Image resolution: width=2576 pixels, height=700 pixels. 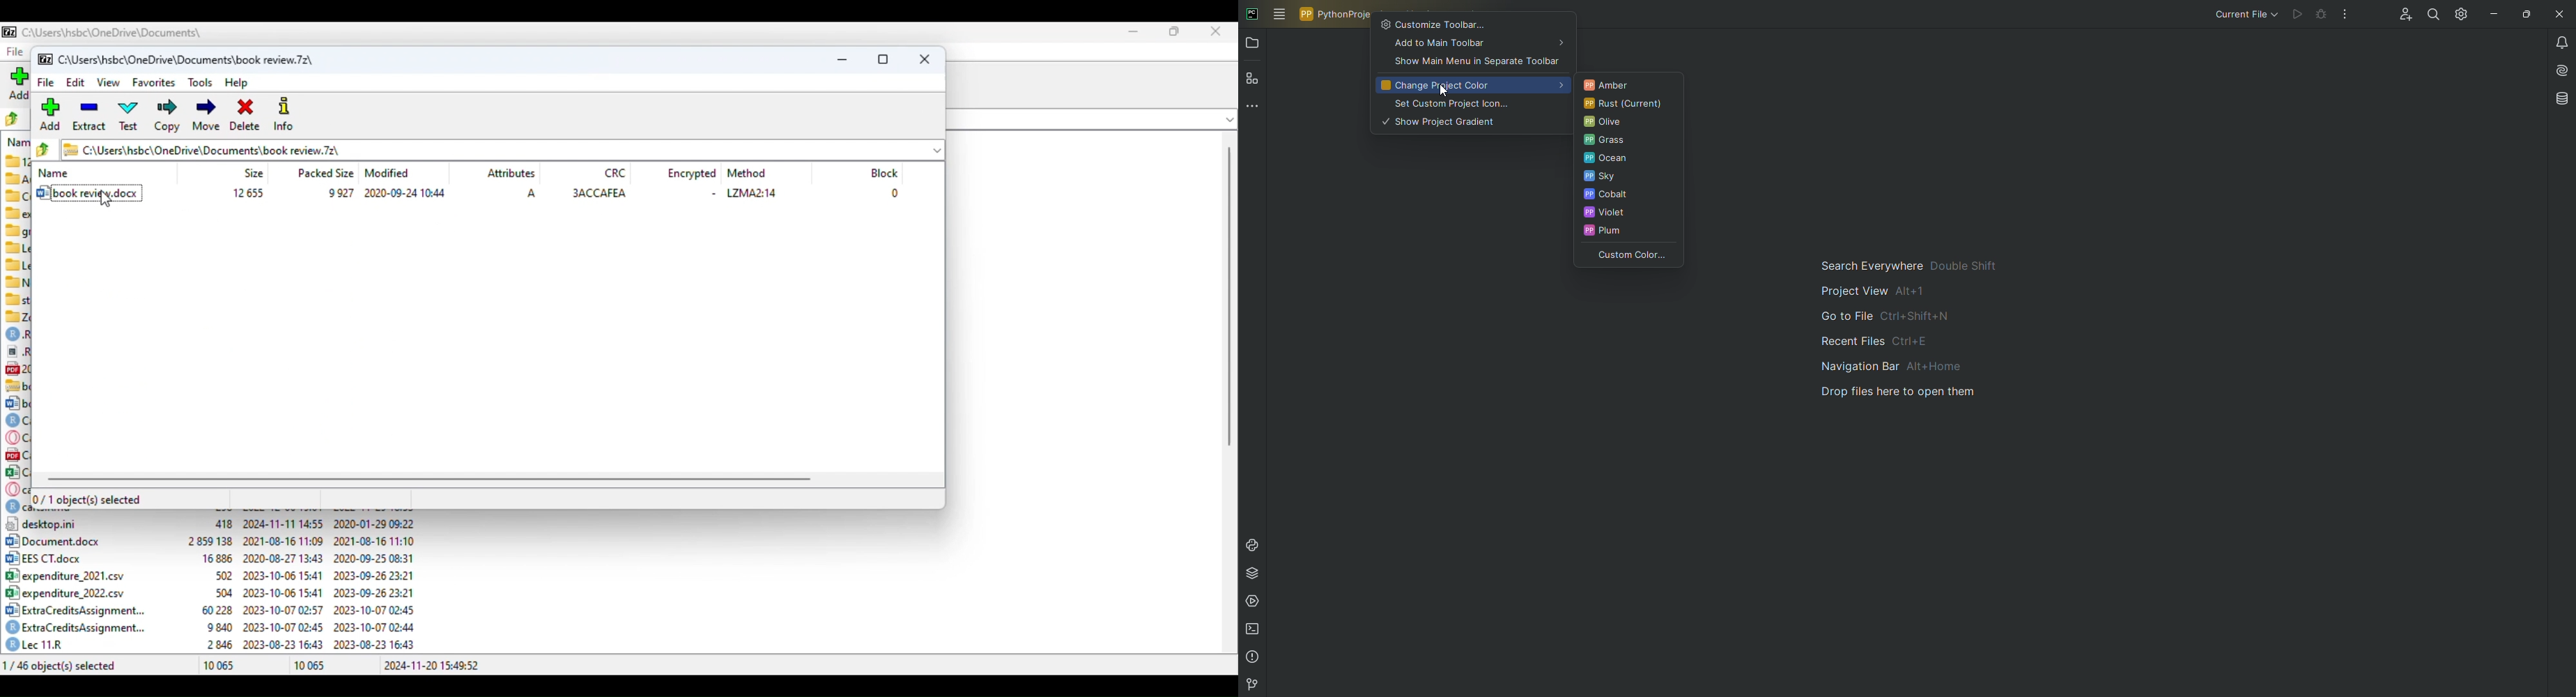 I want to click on 10 065, so click(x=219, y=665).